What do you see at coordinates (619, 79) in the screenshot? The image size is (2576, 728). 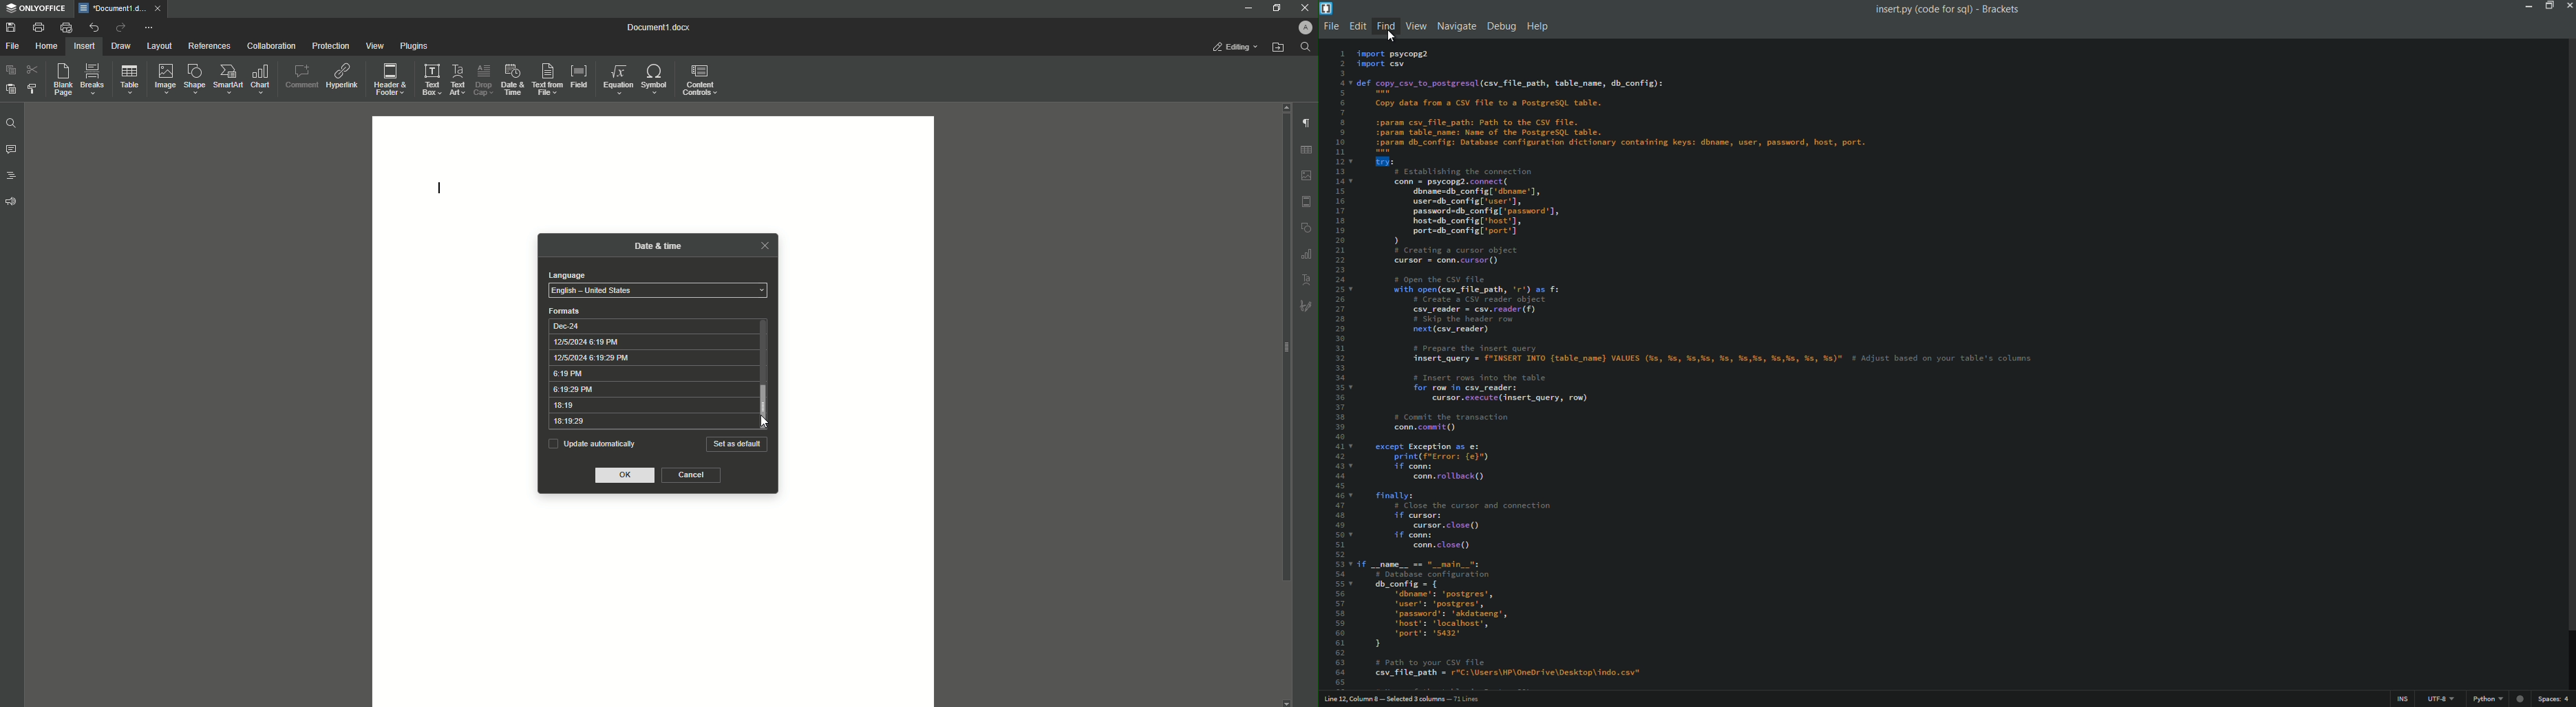 I see `Equation` at bounding box center [619, 79].